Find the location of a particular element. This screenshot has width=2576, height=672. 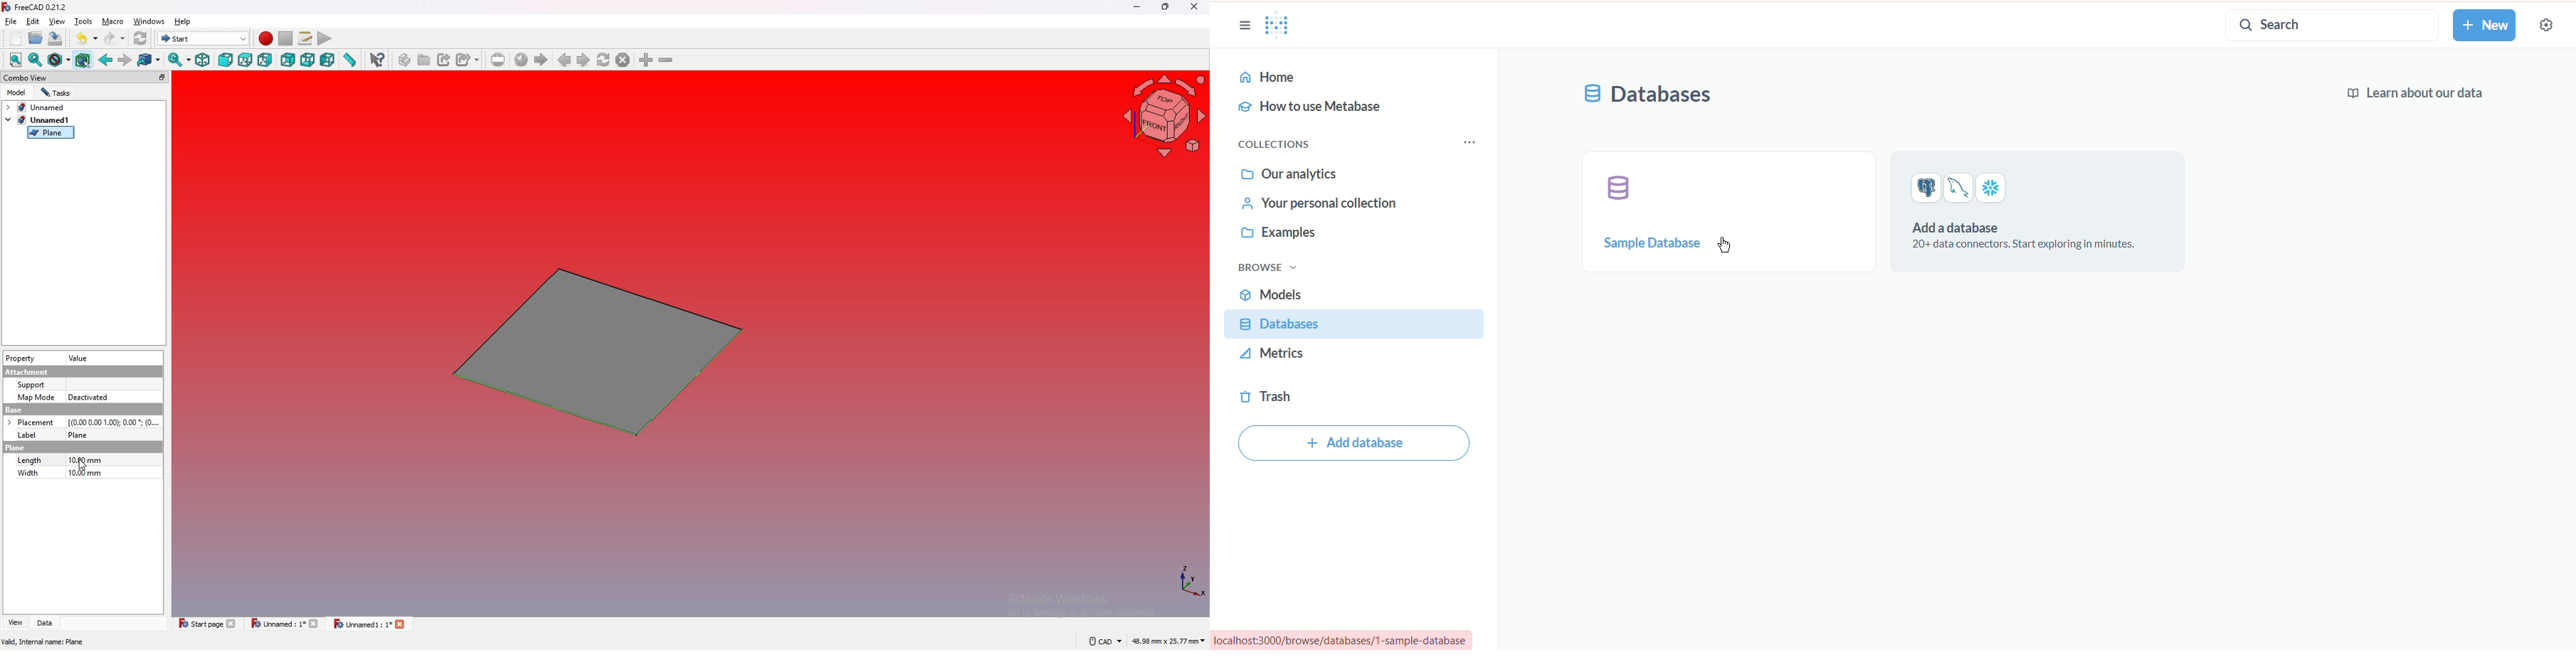

tab2: unnamed1 is located at coordinates (37, 120).